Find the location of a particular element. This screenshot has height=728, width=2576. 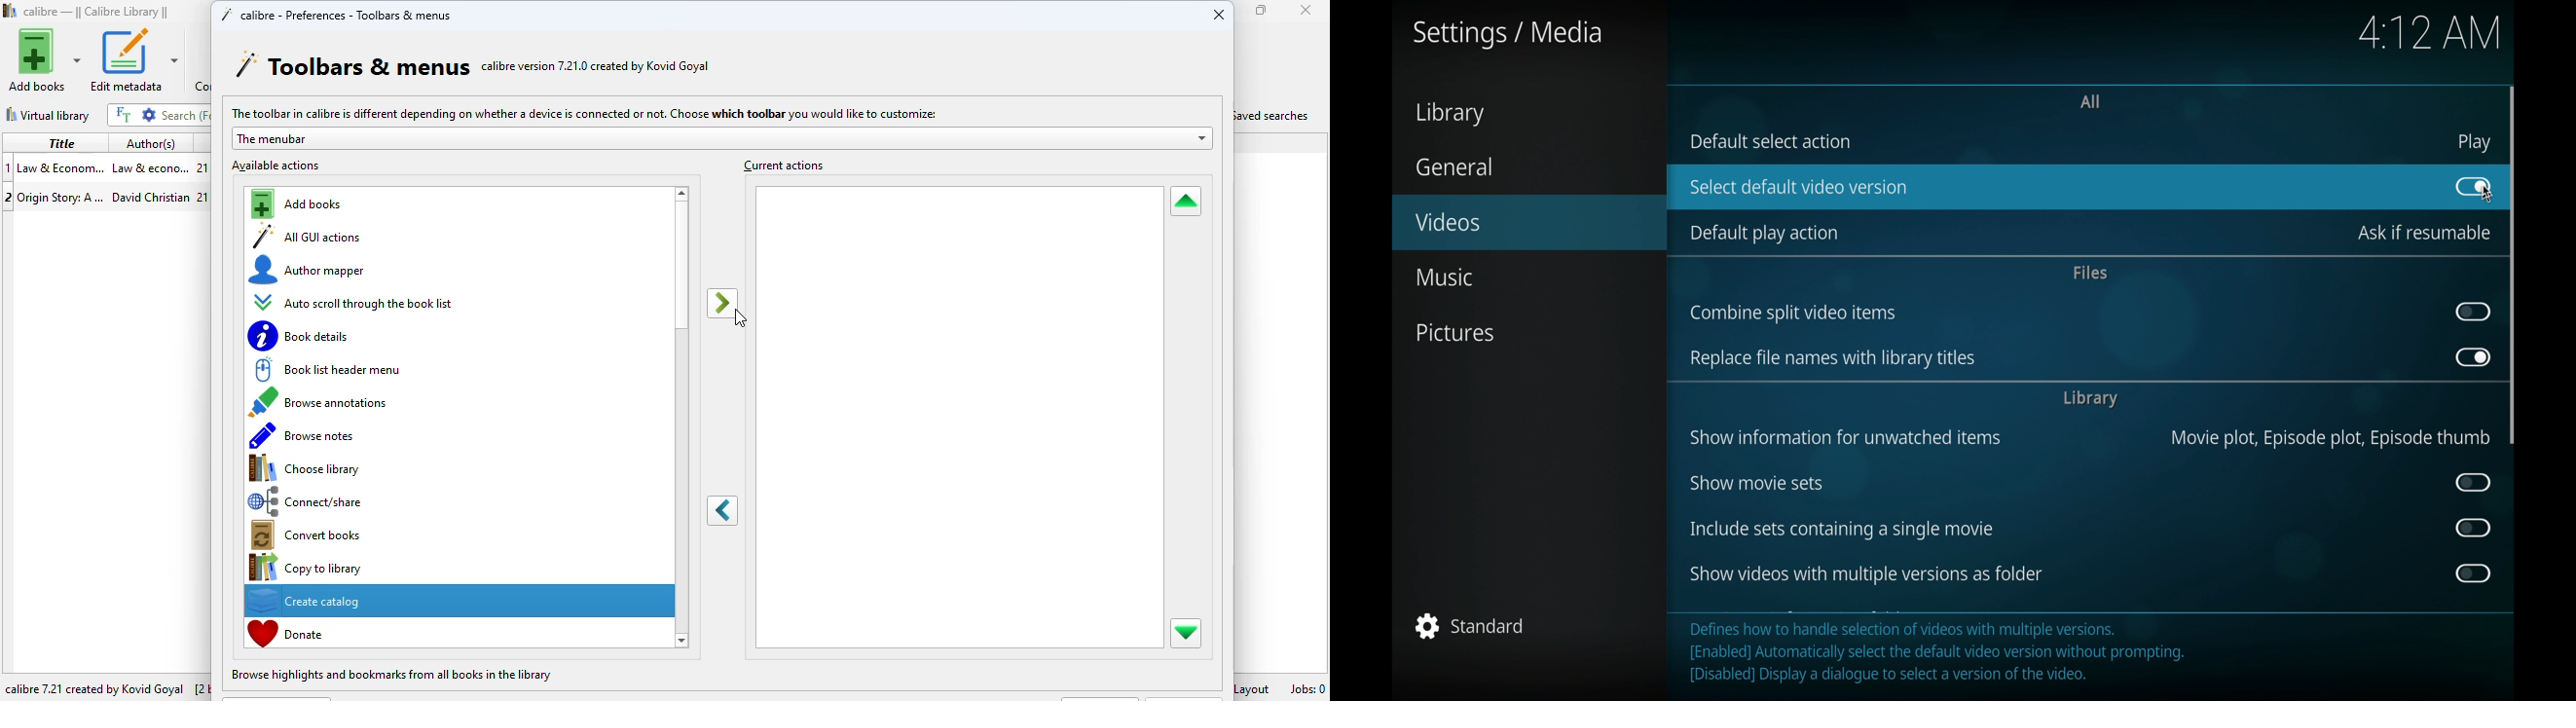

author mapper is located at coordinates (310, 269).